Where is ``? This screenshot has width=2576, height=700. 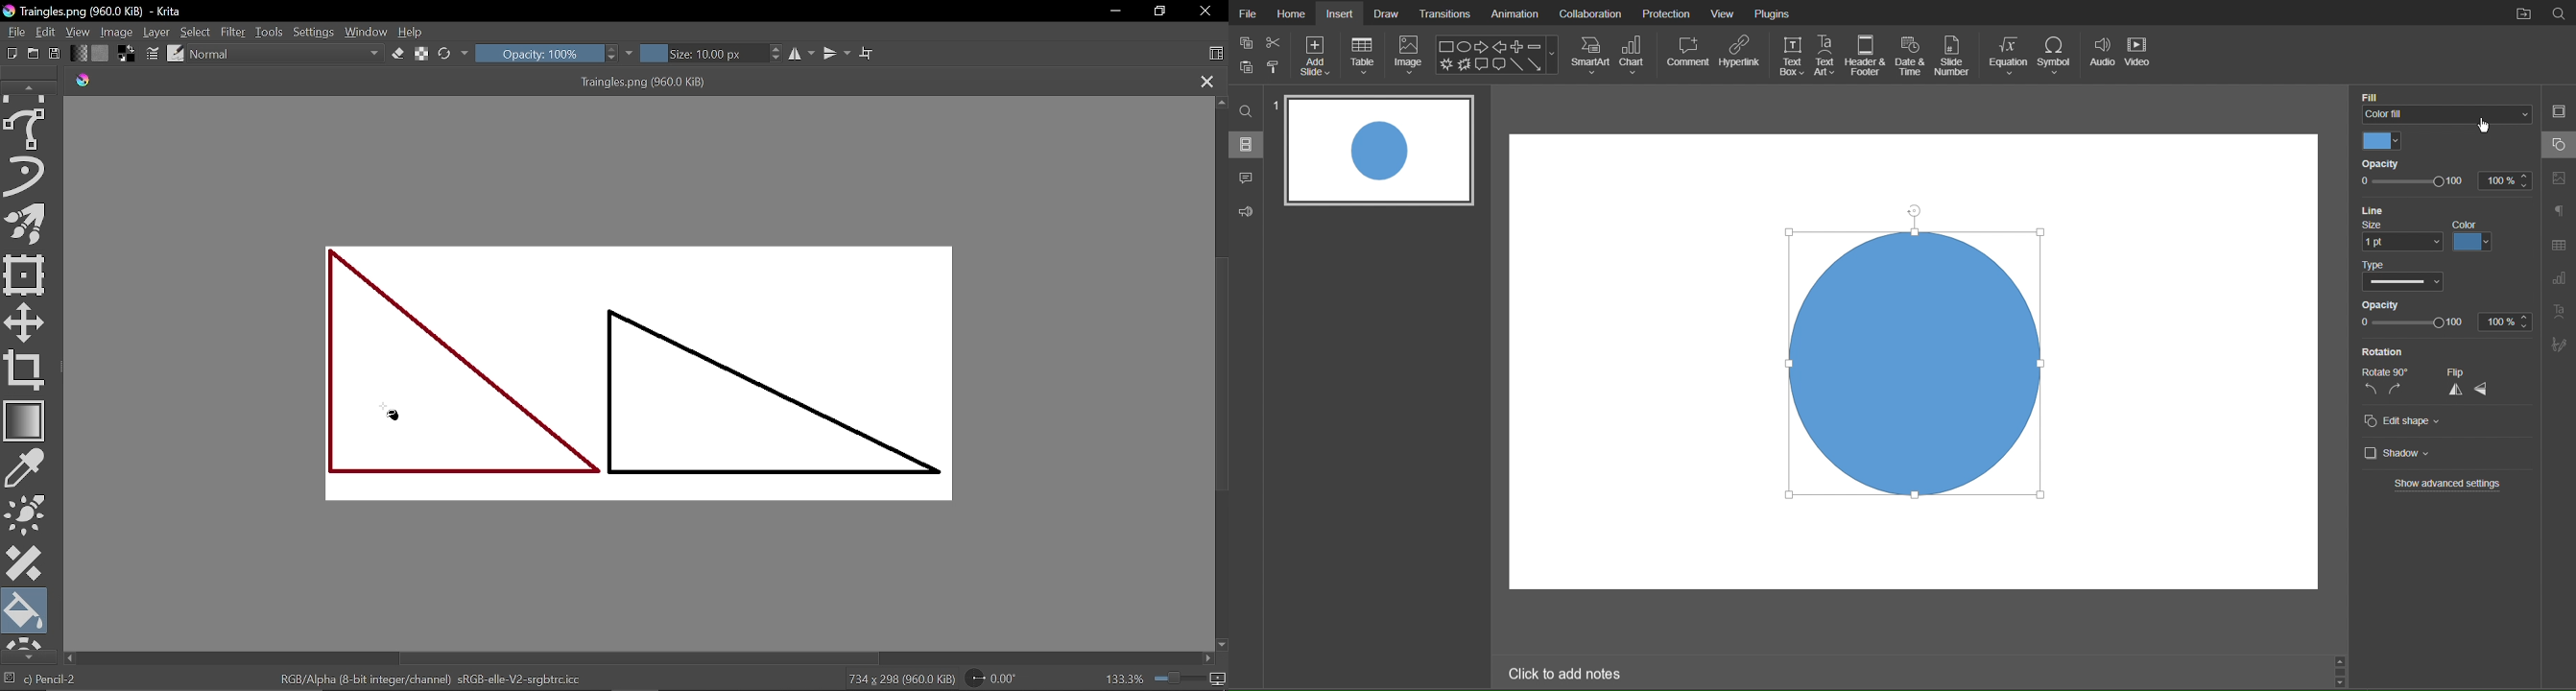  is located at coordinates (2405, 283).